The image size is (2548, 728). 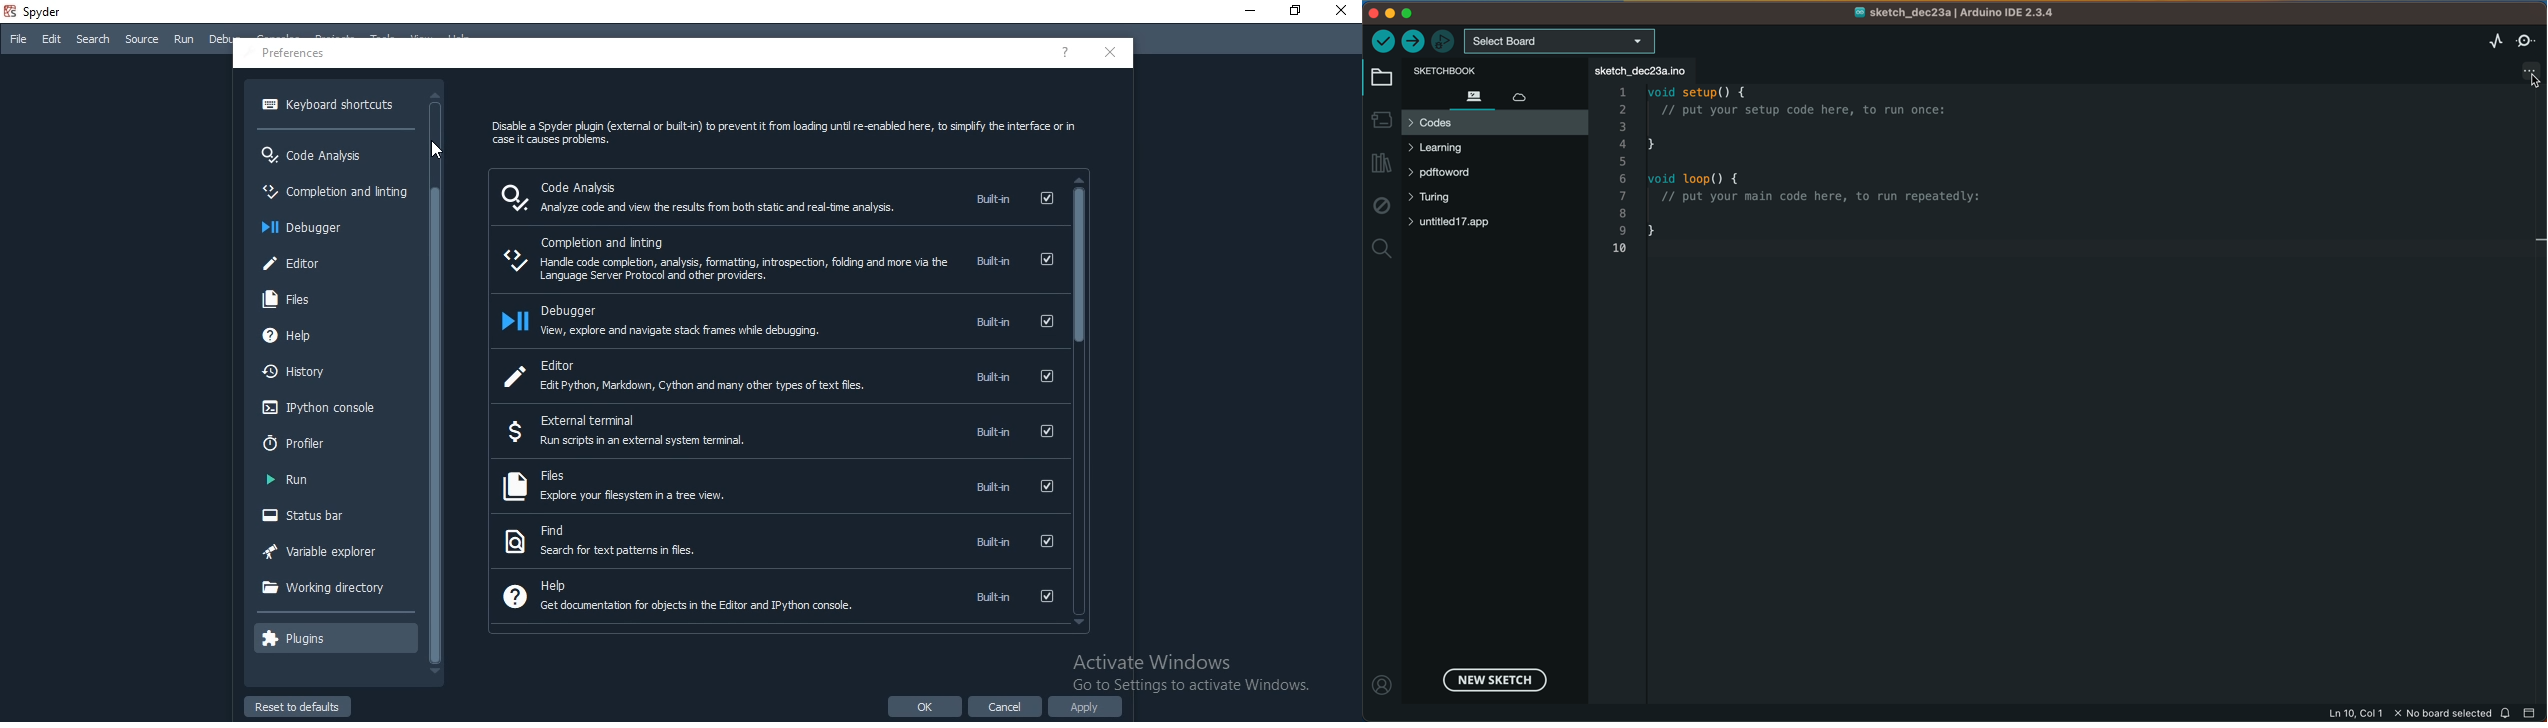 What do you see at coordinates (286, 298) in the screenshot?
I see `Files` at bounding box center [286, 298].